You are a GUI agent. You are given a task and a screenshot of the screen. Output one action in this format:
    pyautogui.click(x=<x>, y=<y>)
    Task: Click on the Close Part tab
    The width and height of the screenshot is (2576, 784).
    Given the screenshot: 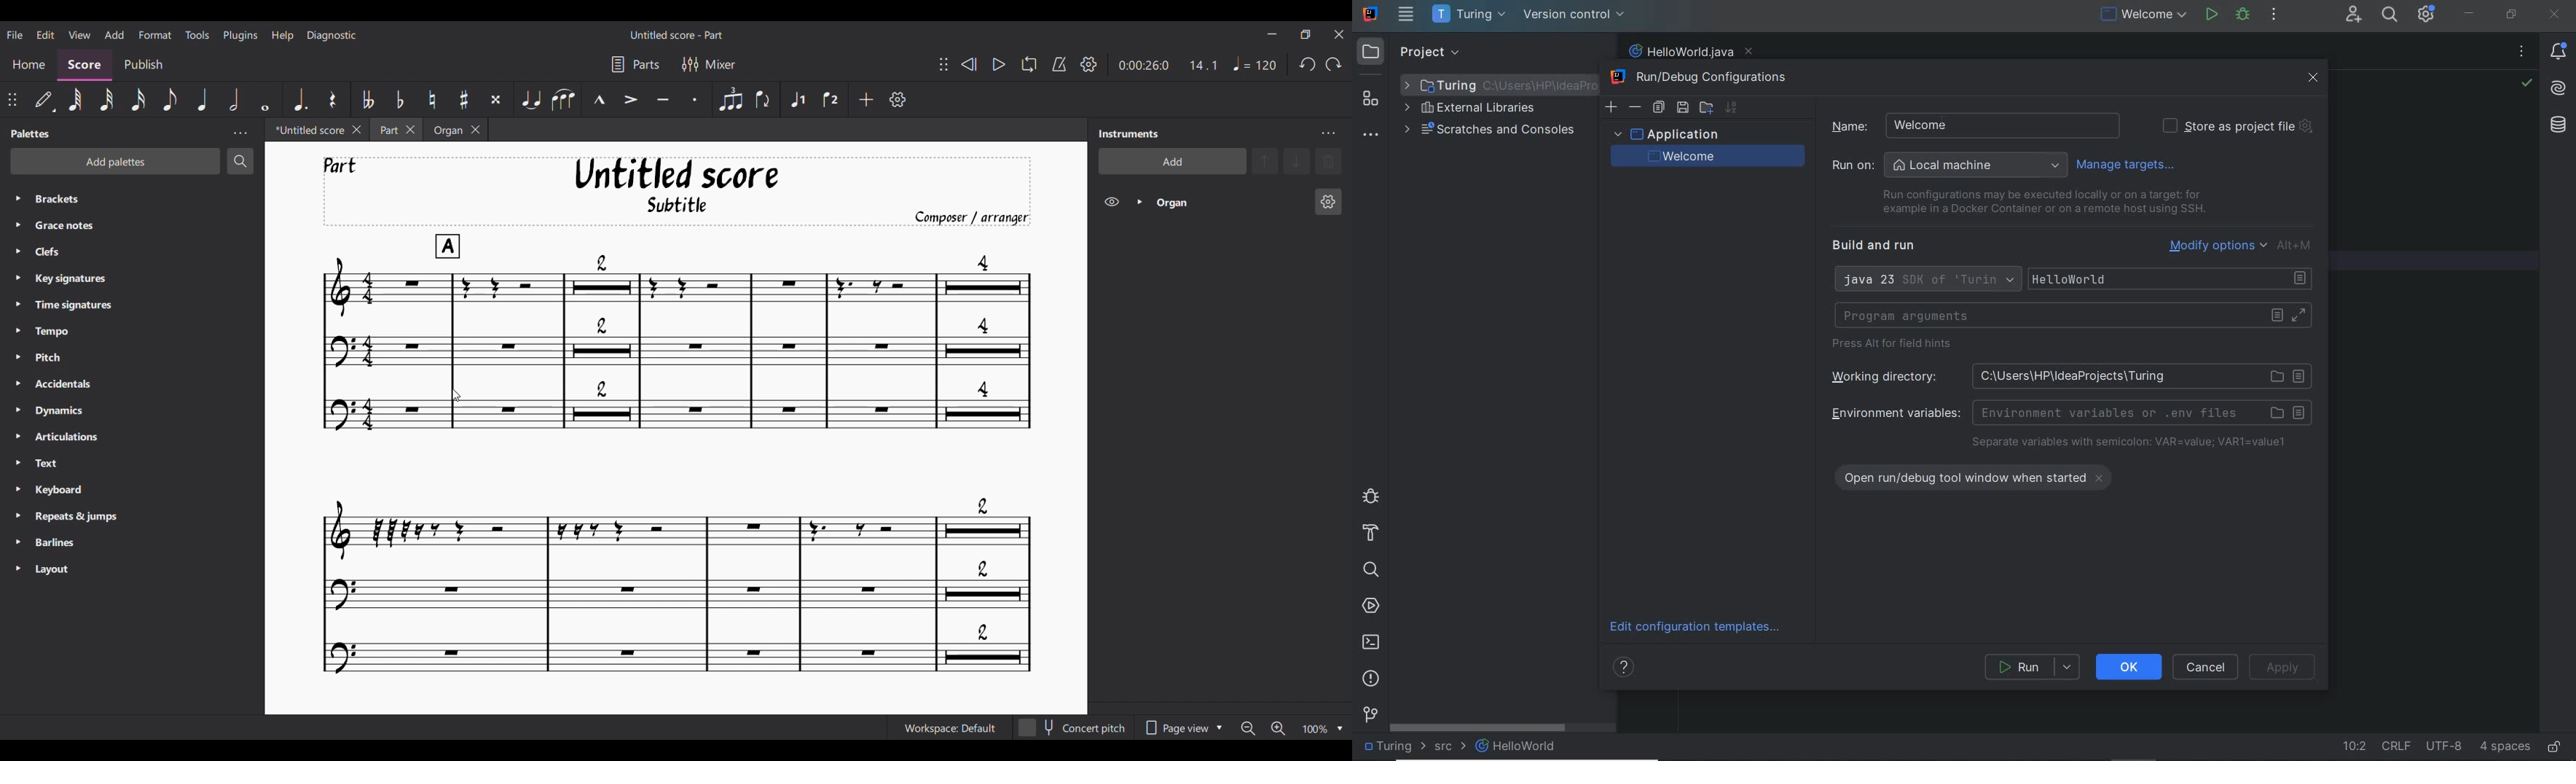 What is the action you would take?
    pyautogui.click(x=411, y=130)
    